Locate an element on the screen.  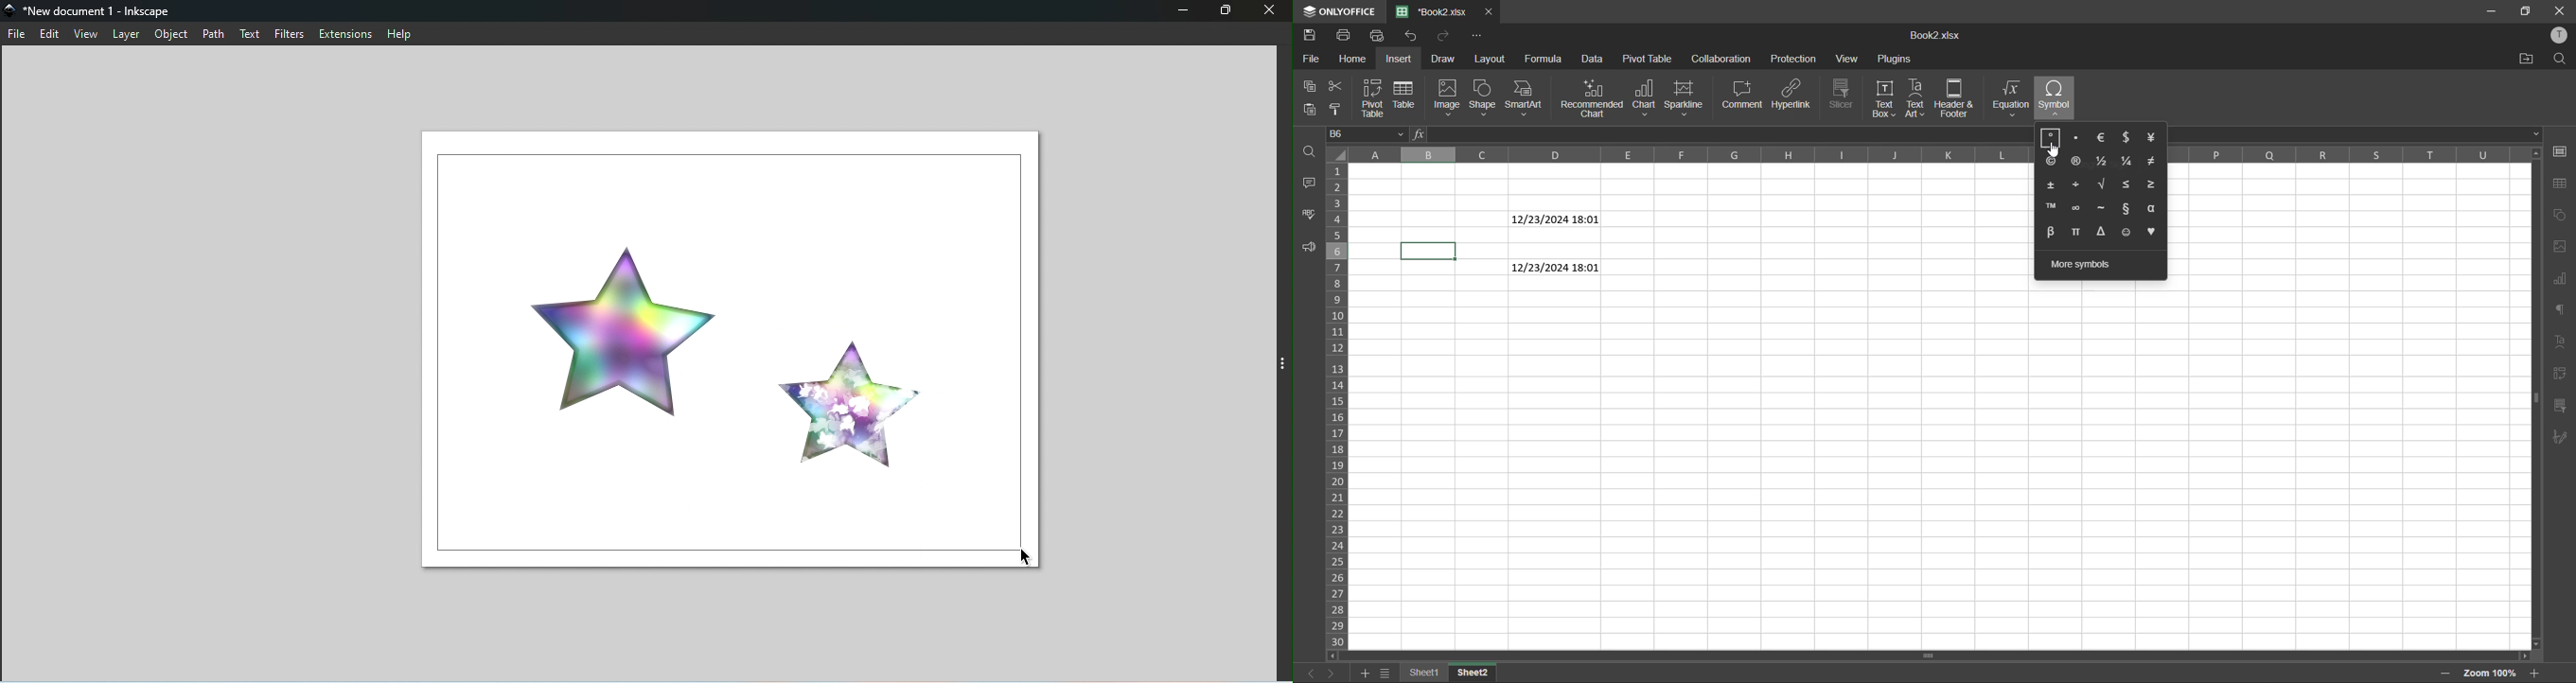
tilde is located at coordinates (2102, 208).